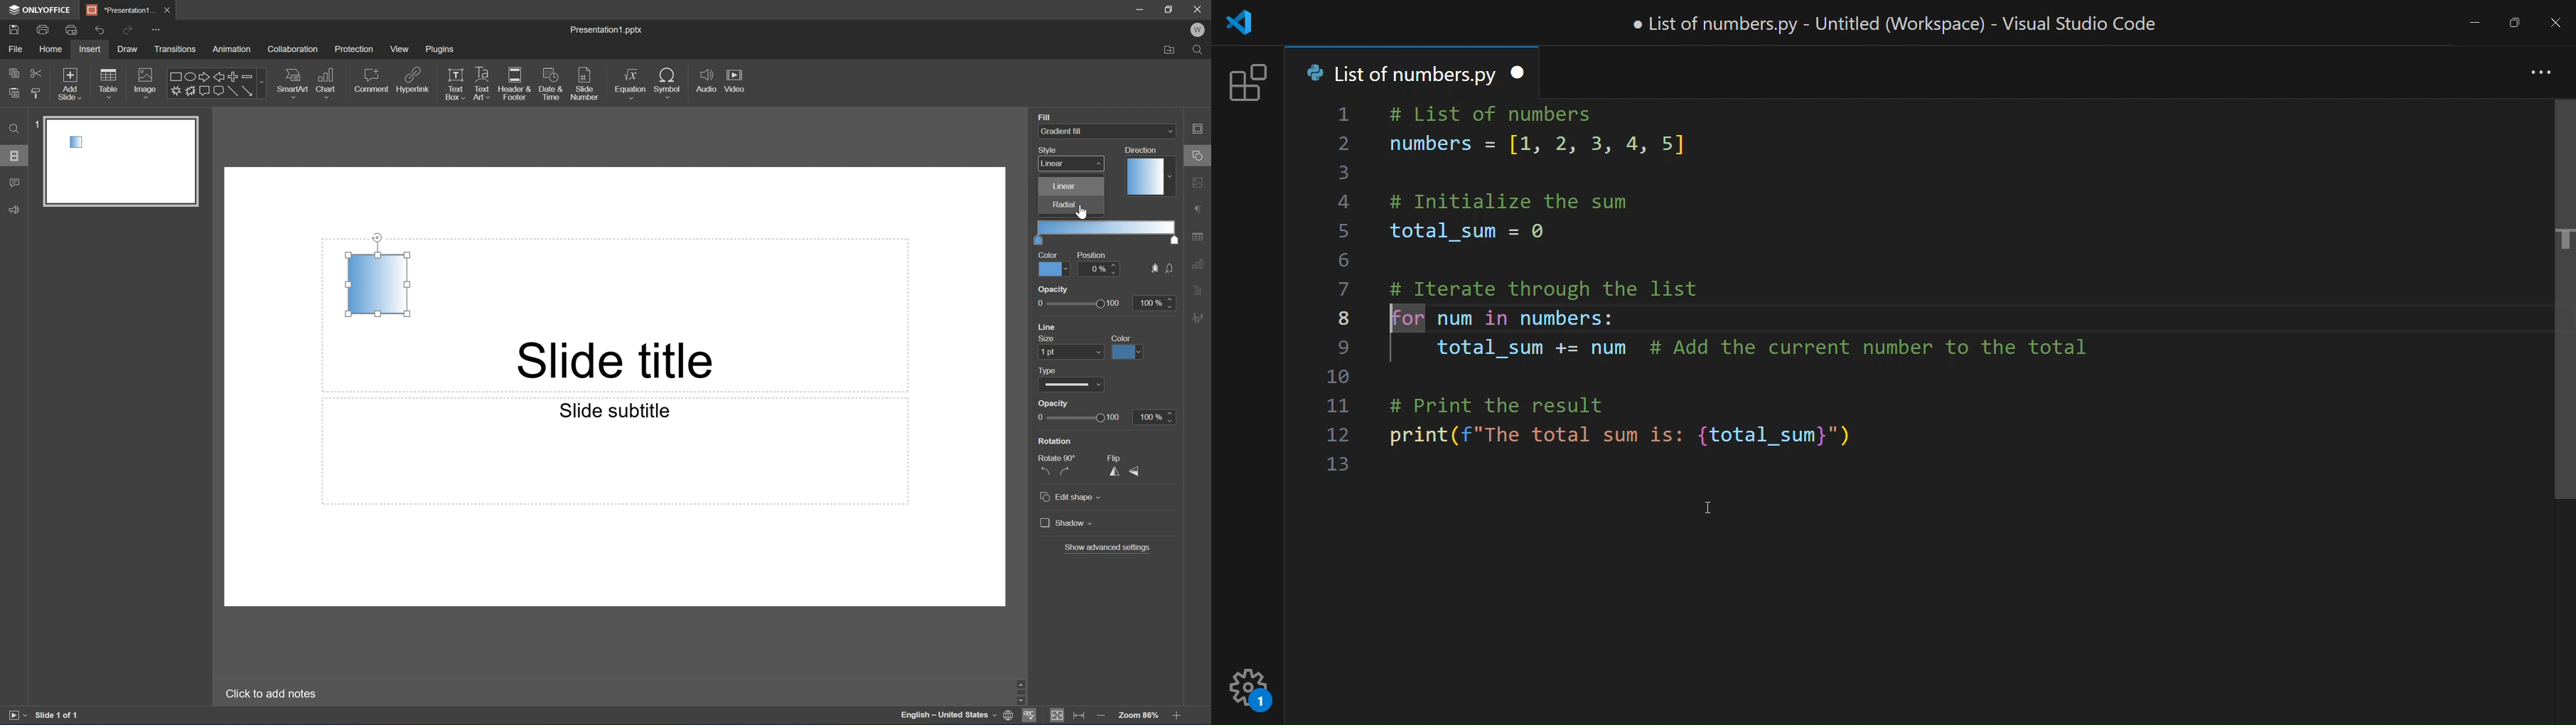 This screenshot has width=2576, height=728. What do you see at coordinates (1071, 499) in the screenshot?
I see `Edit shape` at bounding box center [1071, 499].